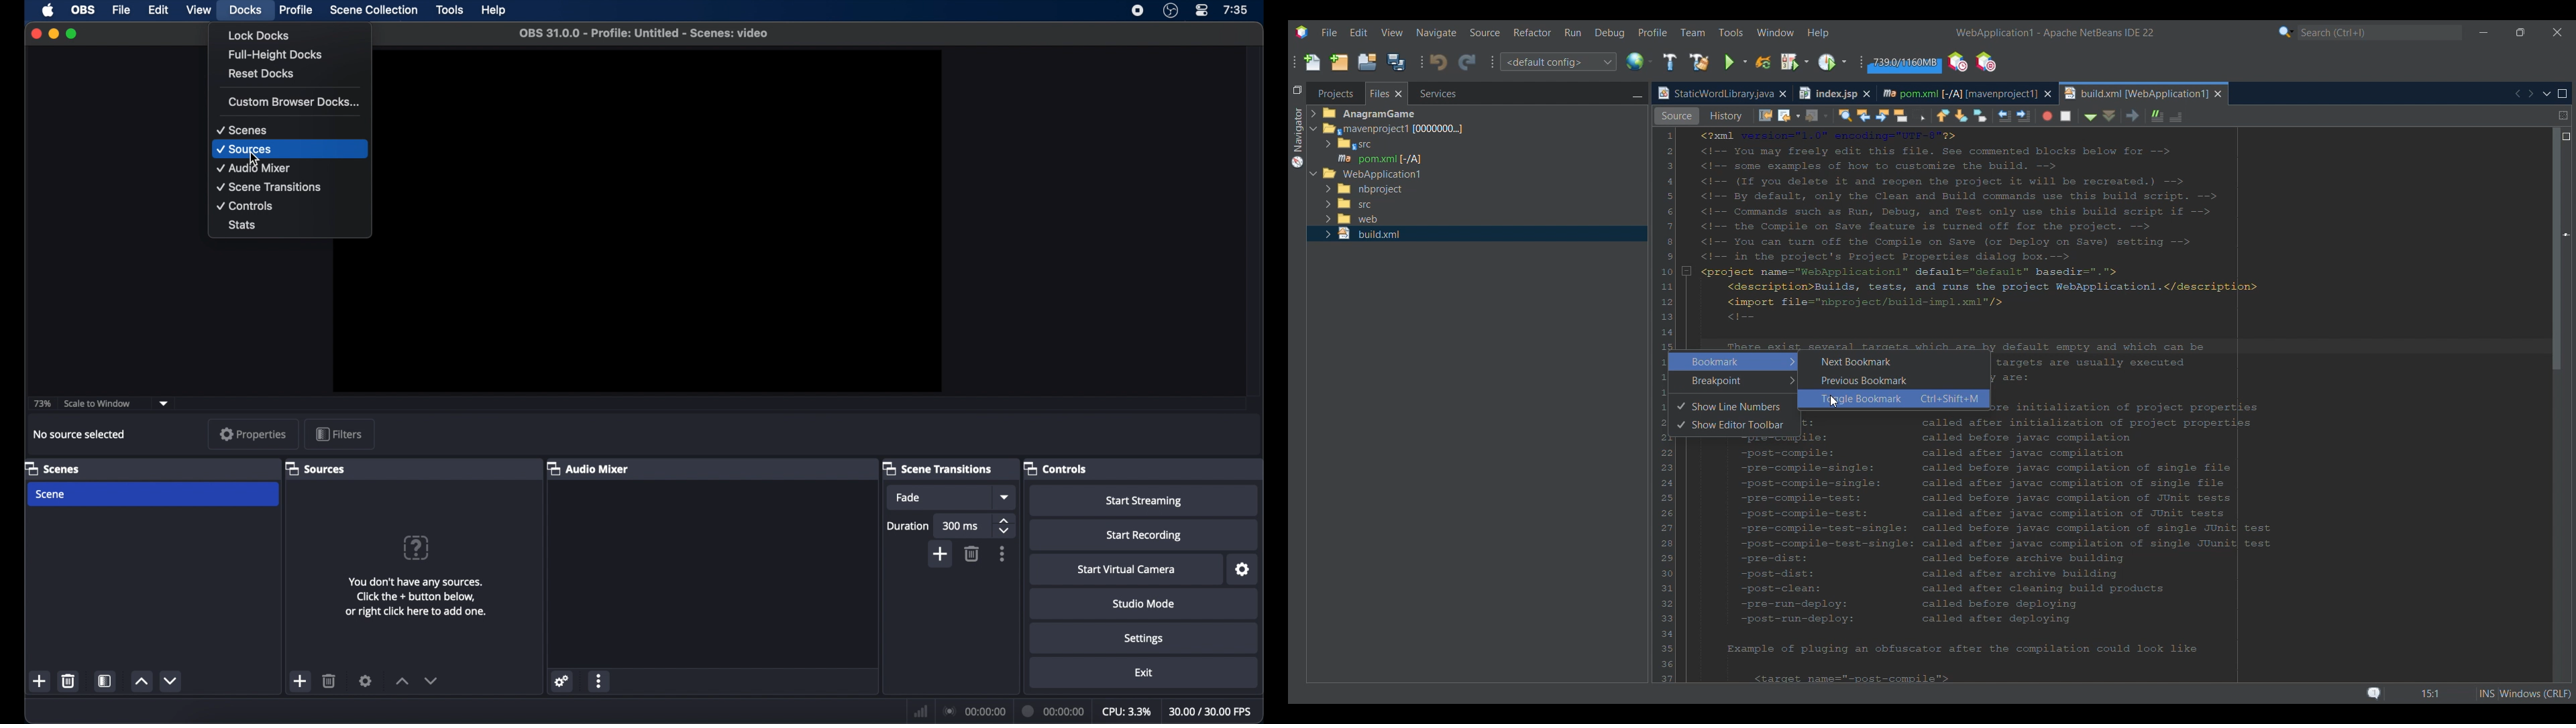  What do you see at coordinates (2123, 117) in the screenshot?
I see `Shift line left` at bounding box center [2123, 117].